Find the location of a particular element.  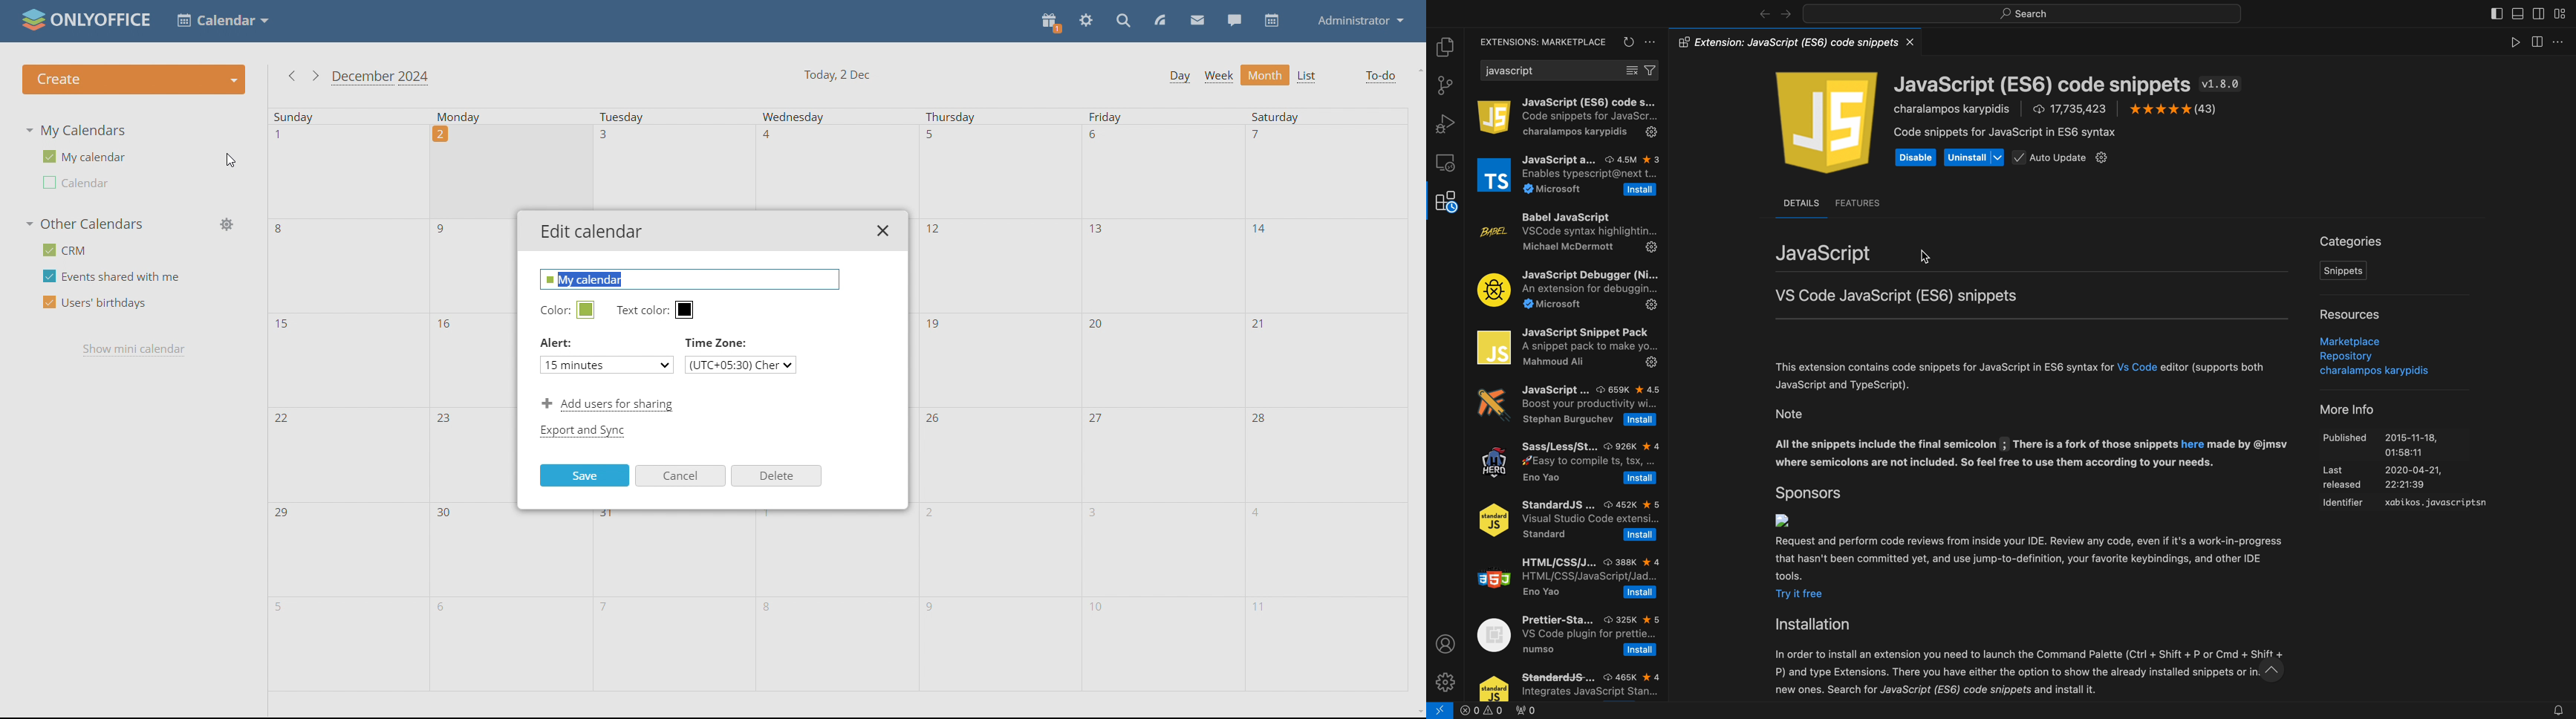

cursor is located at coordinates (230, 163).